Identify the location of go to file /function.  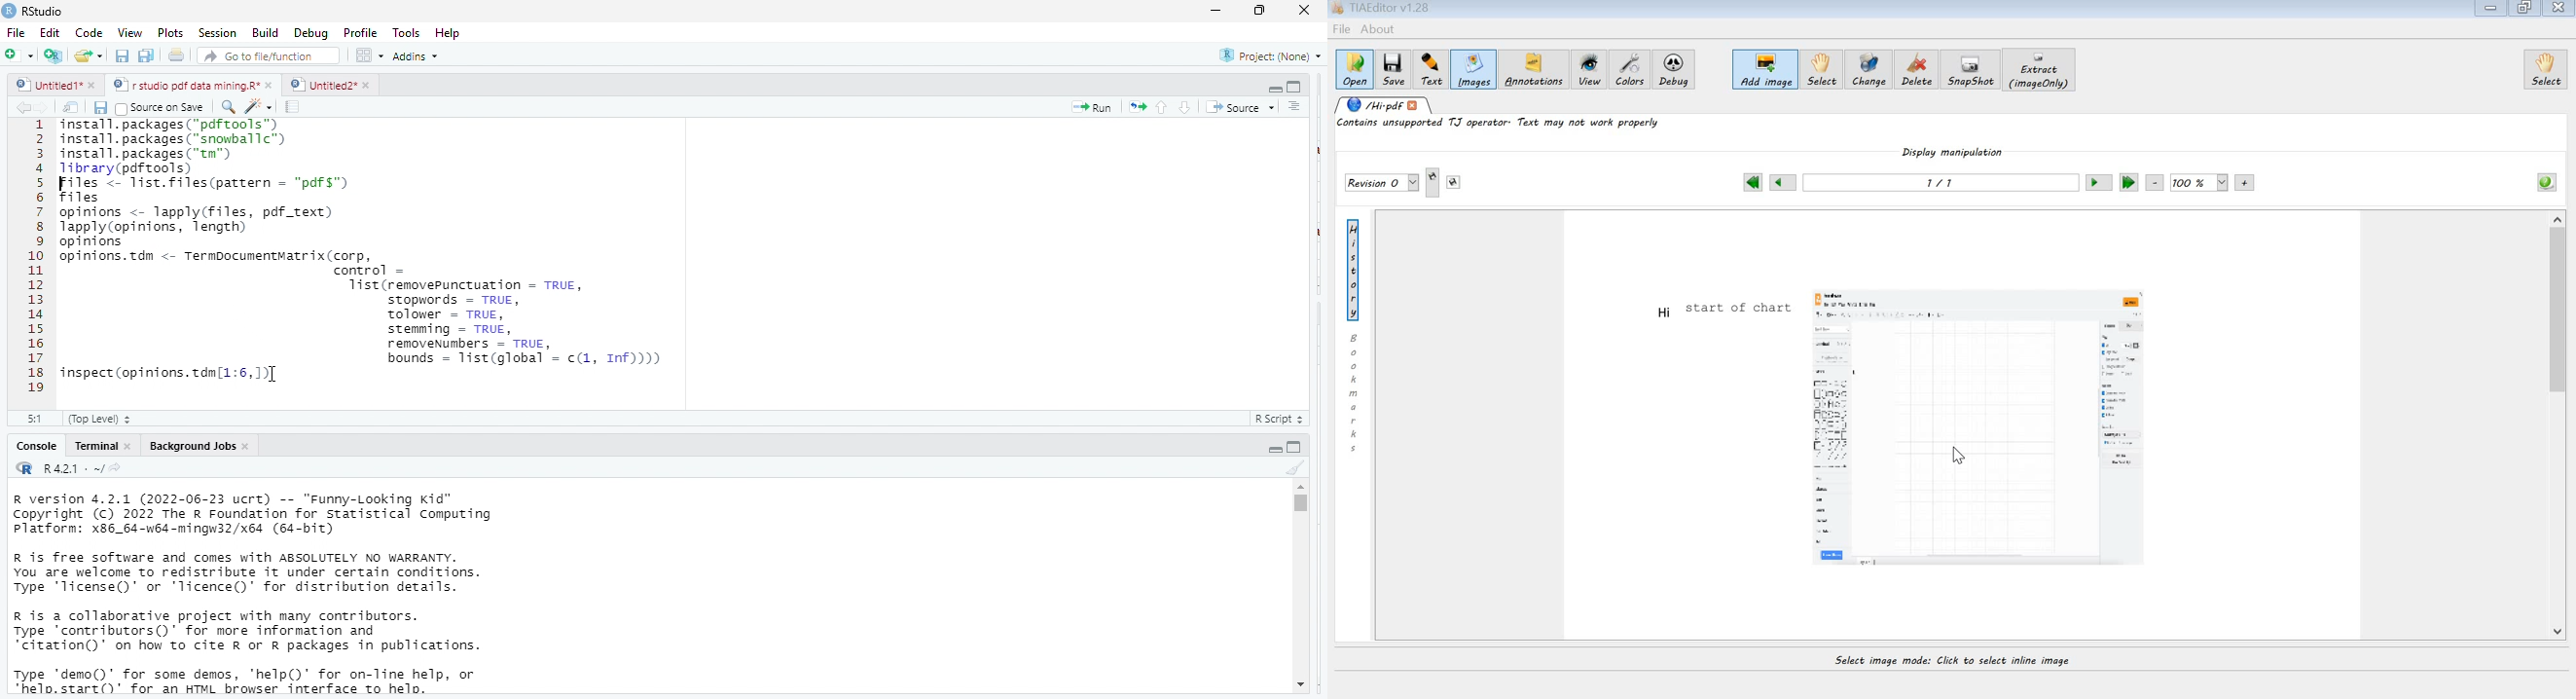
(265, 55).